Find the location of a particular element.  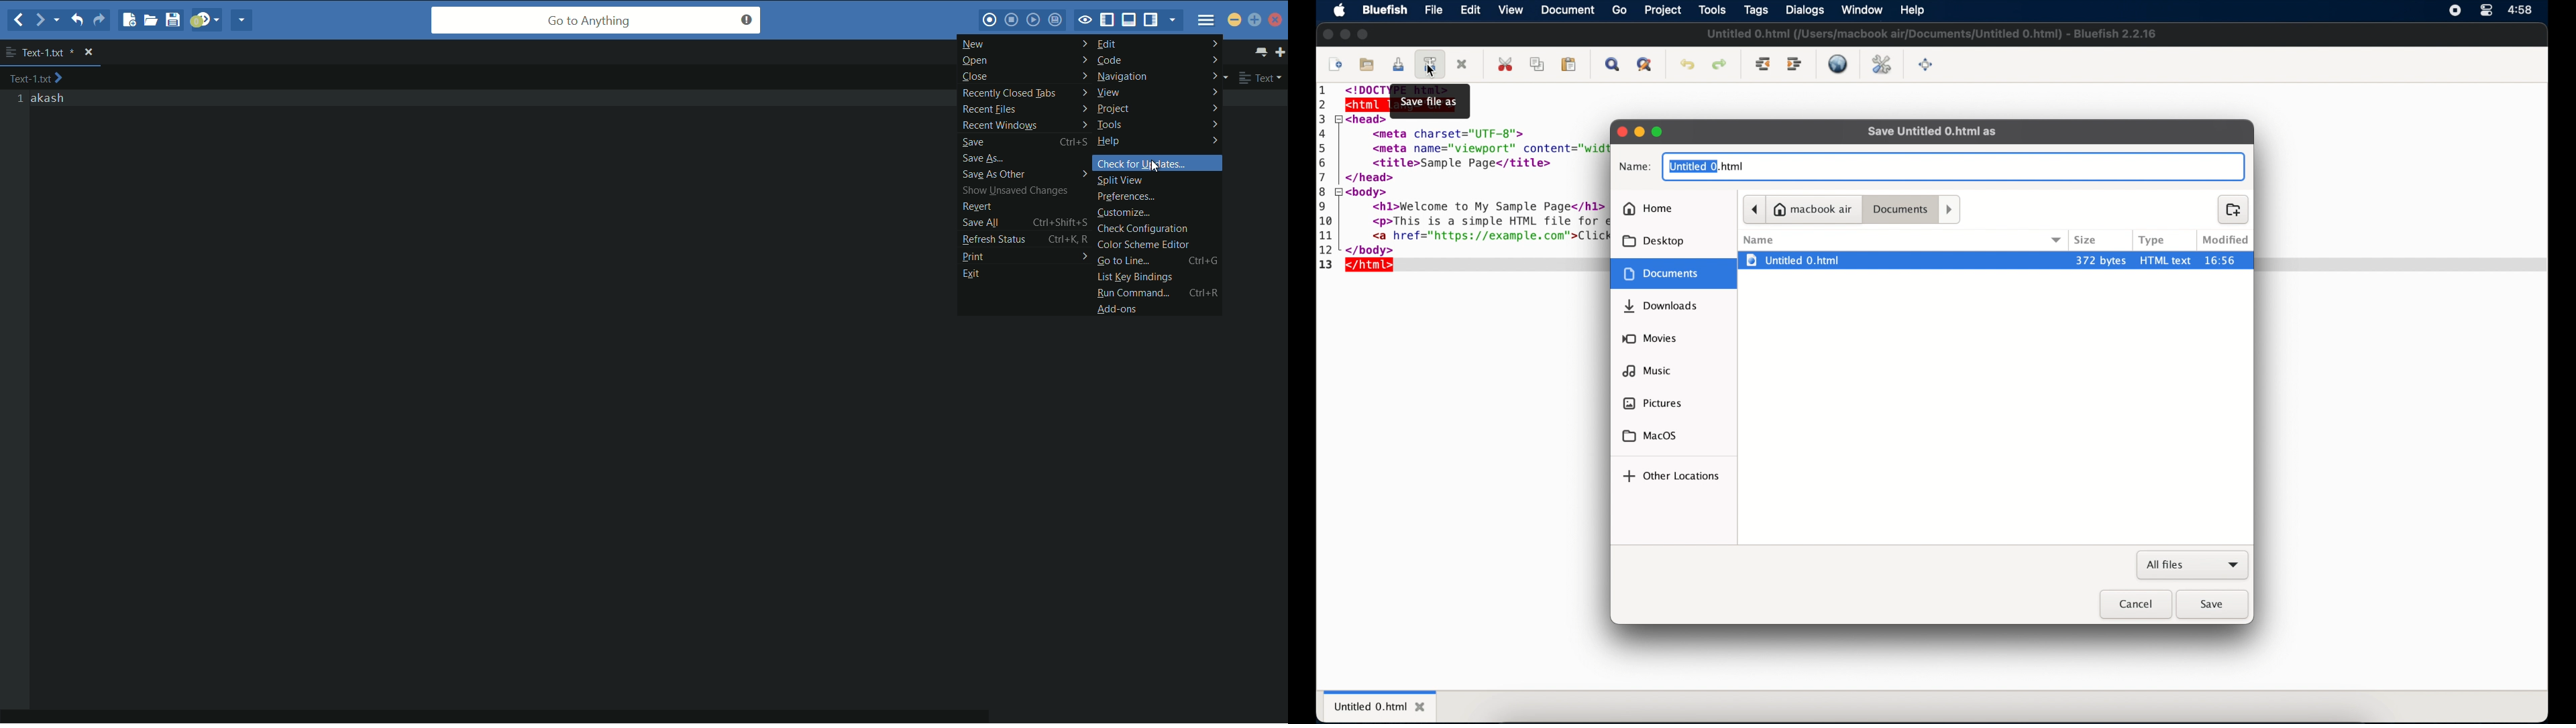

time is located at coordinates (2521, 10).